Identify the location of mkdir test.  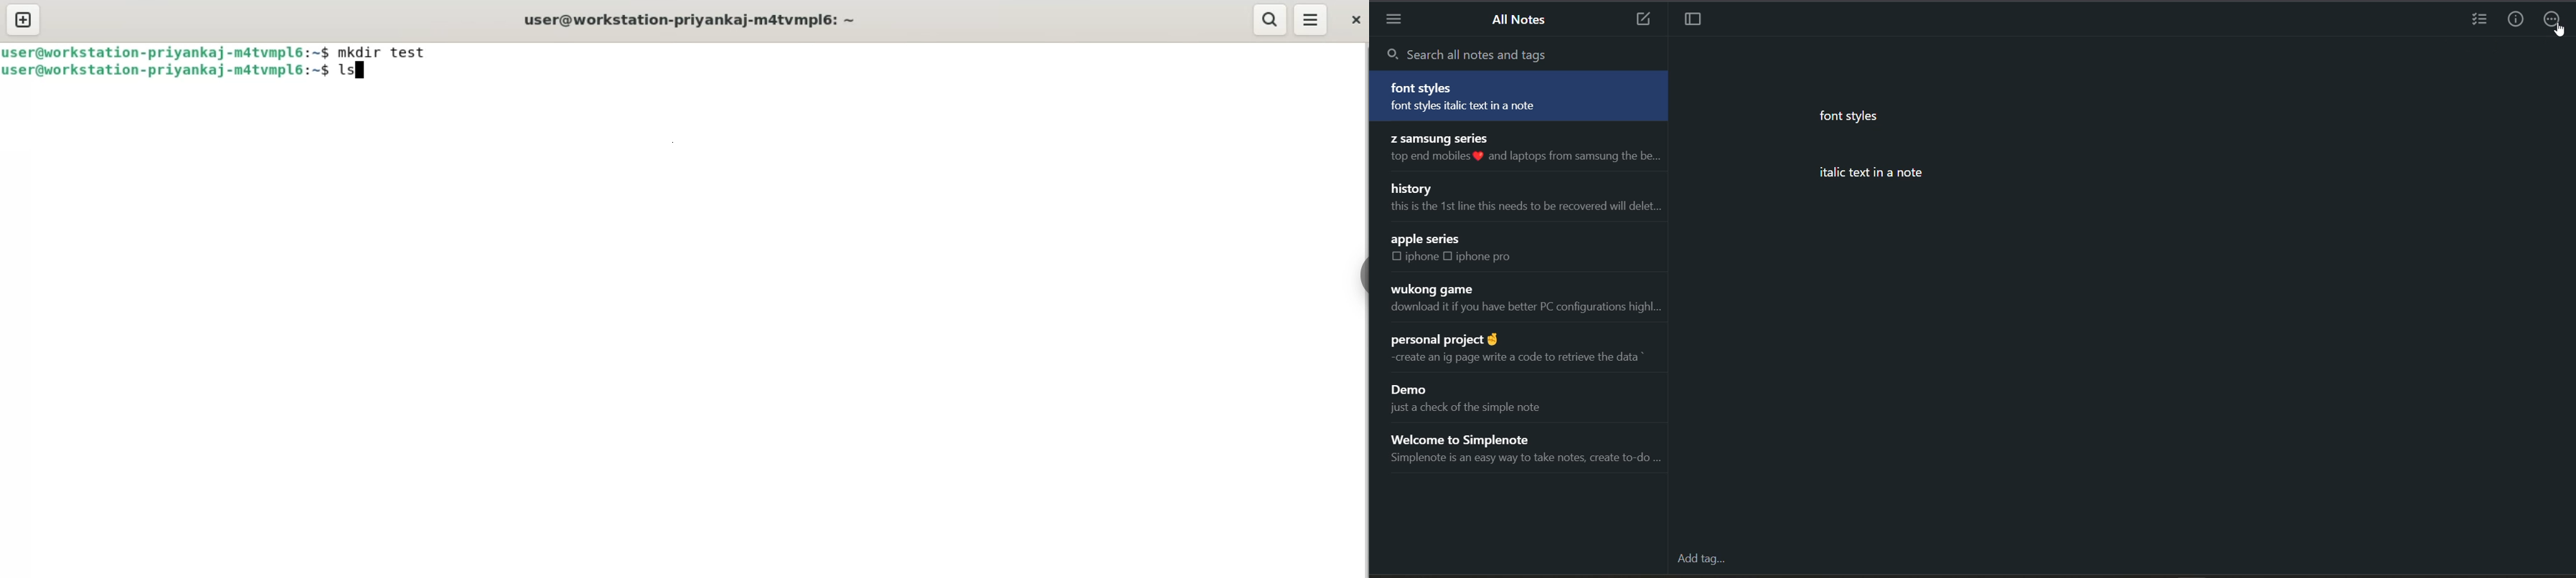
(389, 52).